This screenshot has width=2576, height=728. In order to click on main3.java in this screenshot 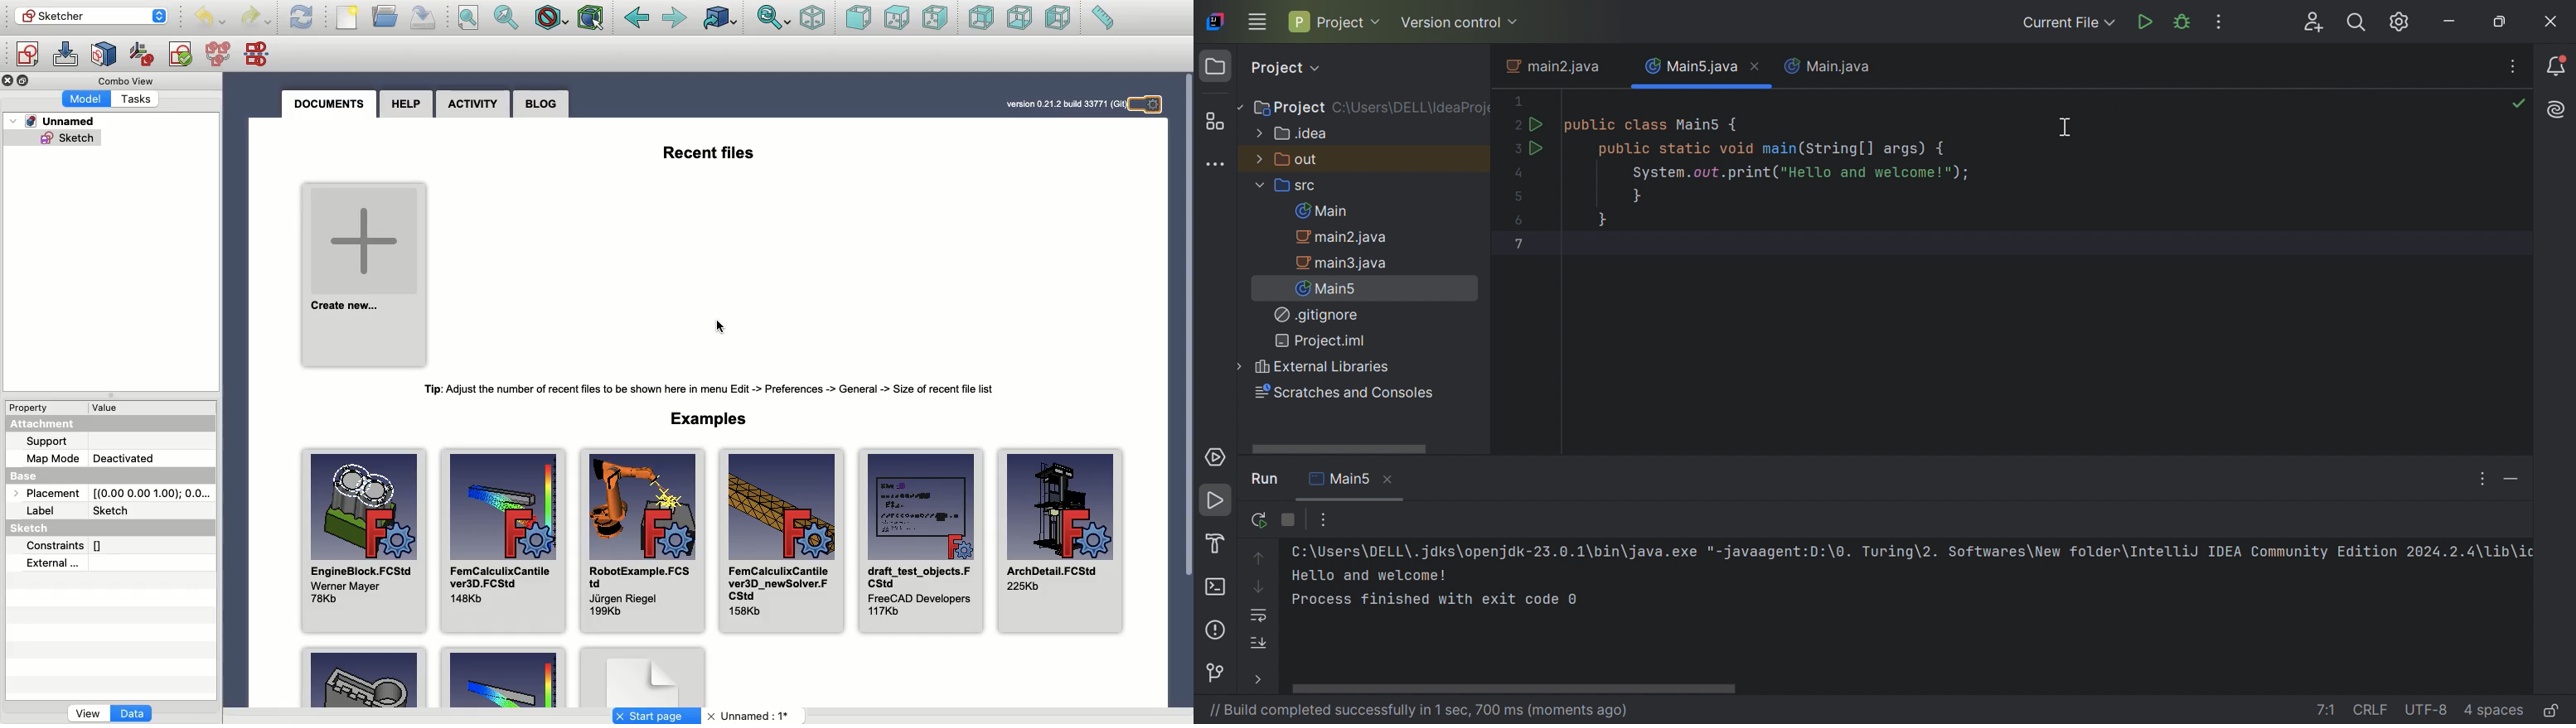, I will do `click(1345, 264)`.